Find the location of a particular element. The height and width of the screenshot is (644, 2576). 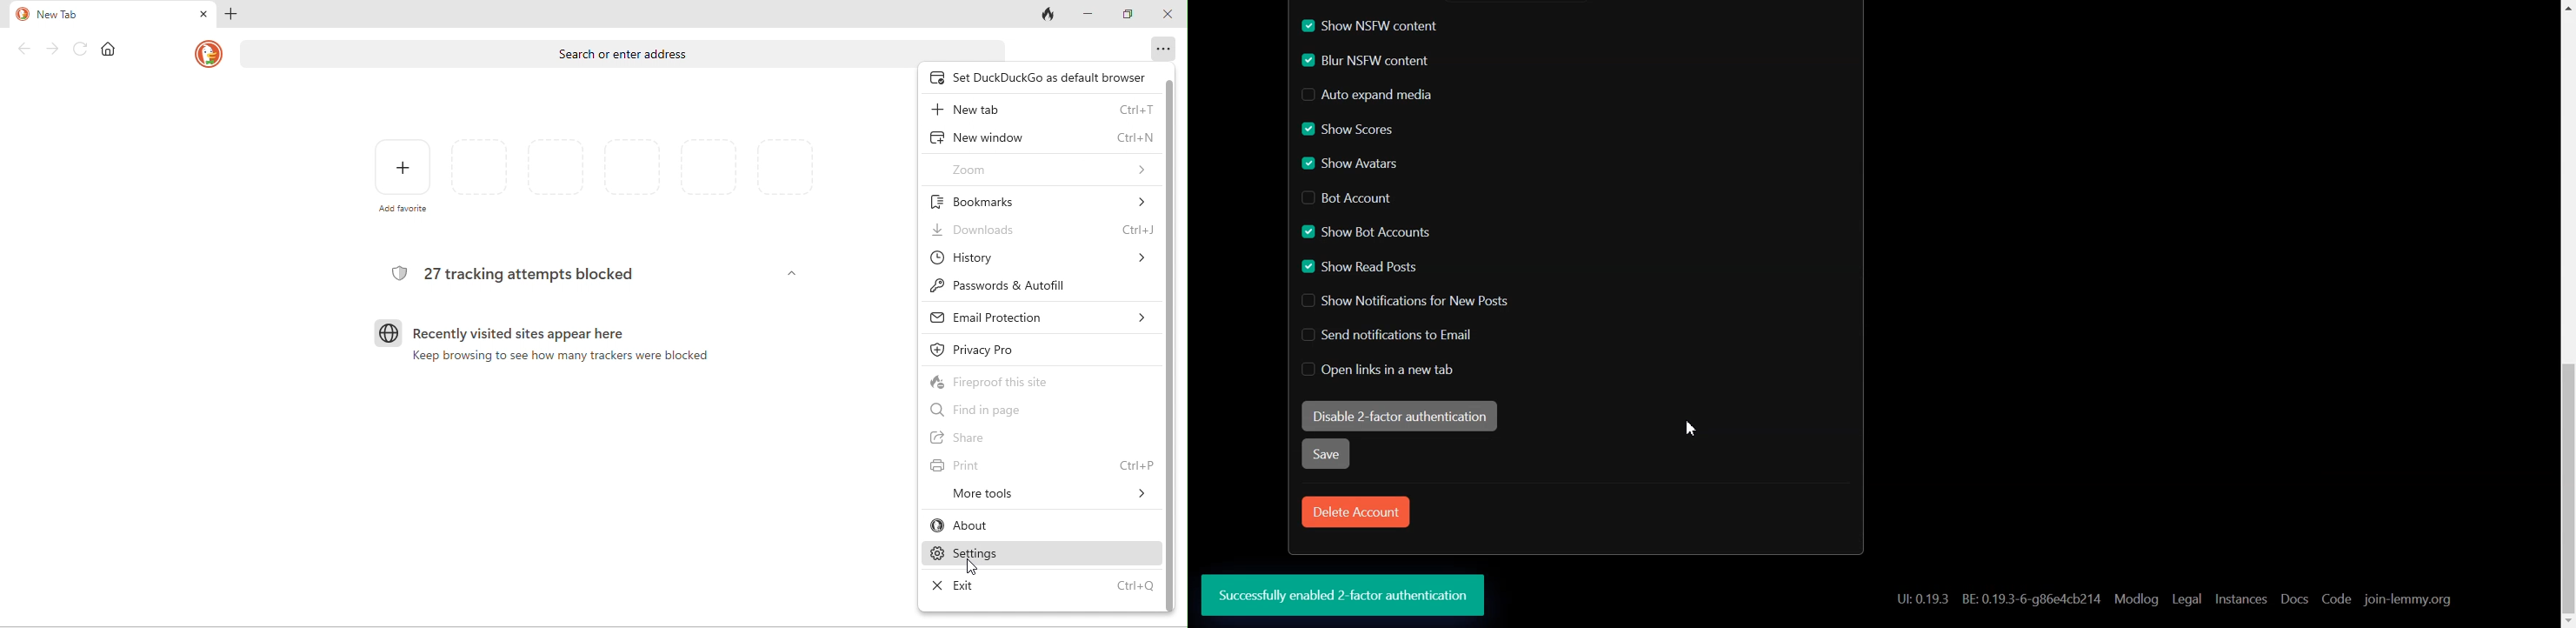

join-lemmy.org is located at coordinates (2407, 599).